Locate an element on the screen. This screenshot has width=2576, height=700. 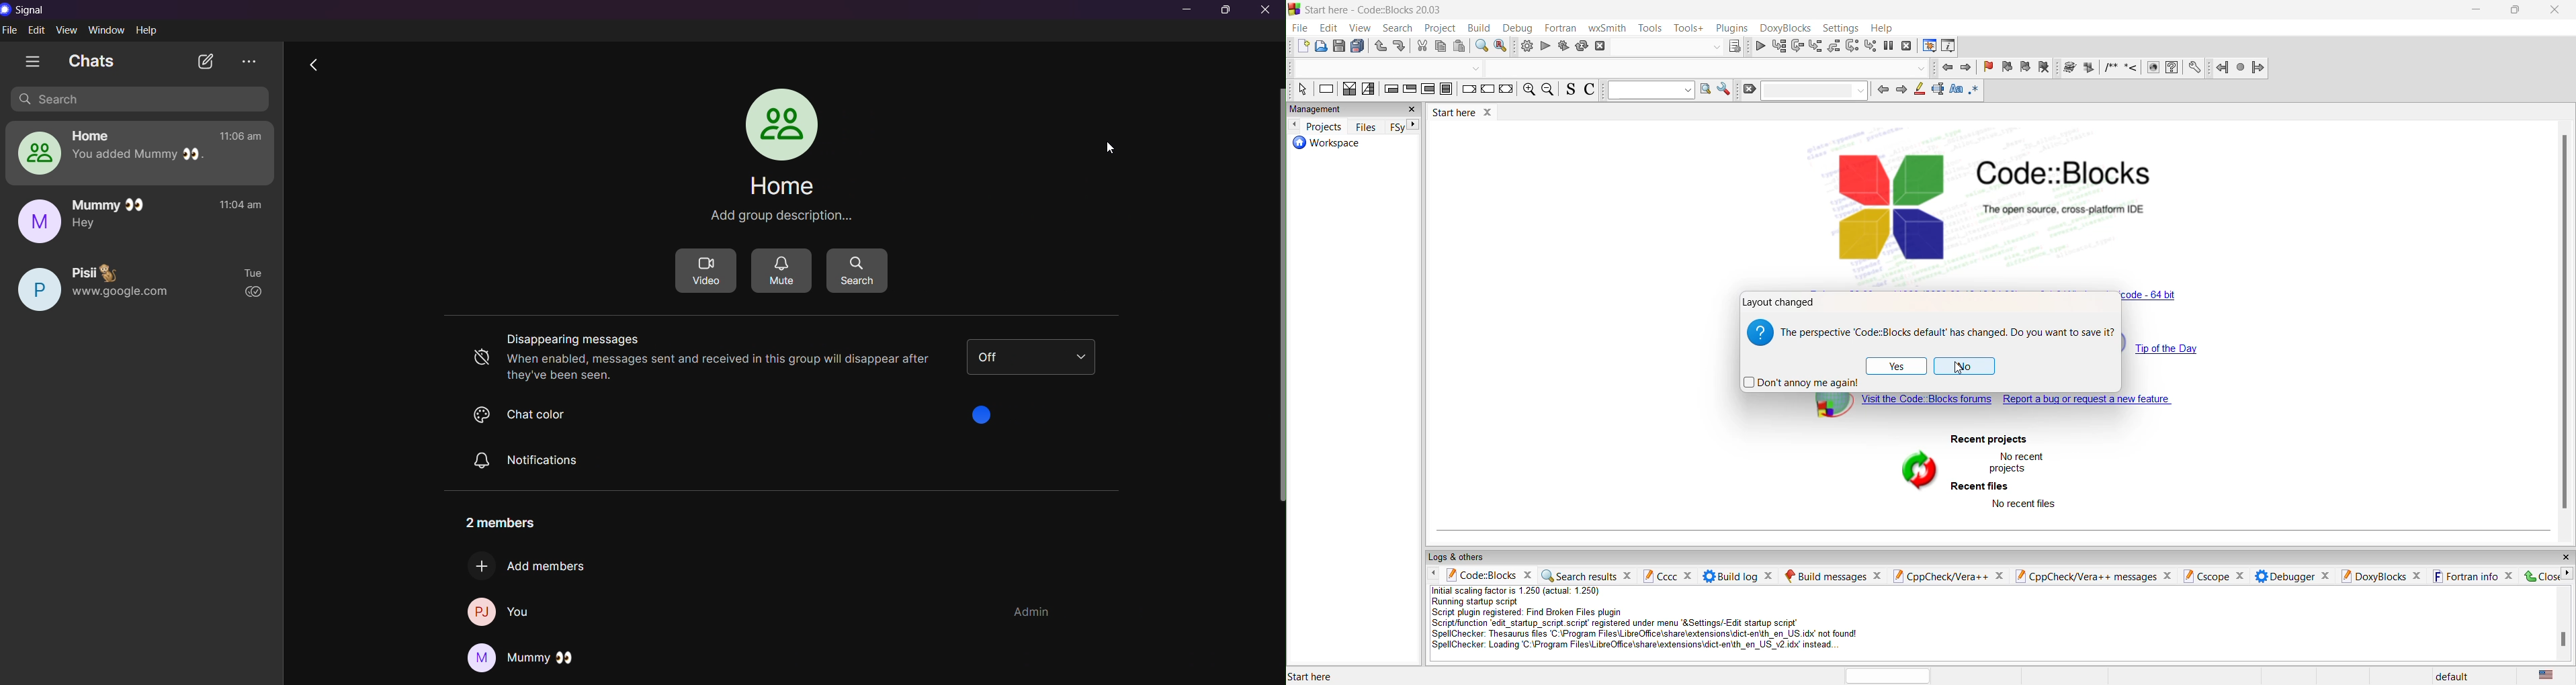
step into instruction is located at coordinates (1872, 46).